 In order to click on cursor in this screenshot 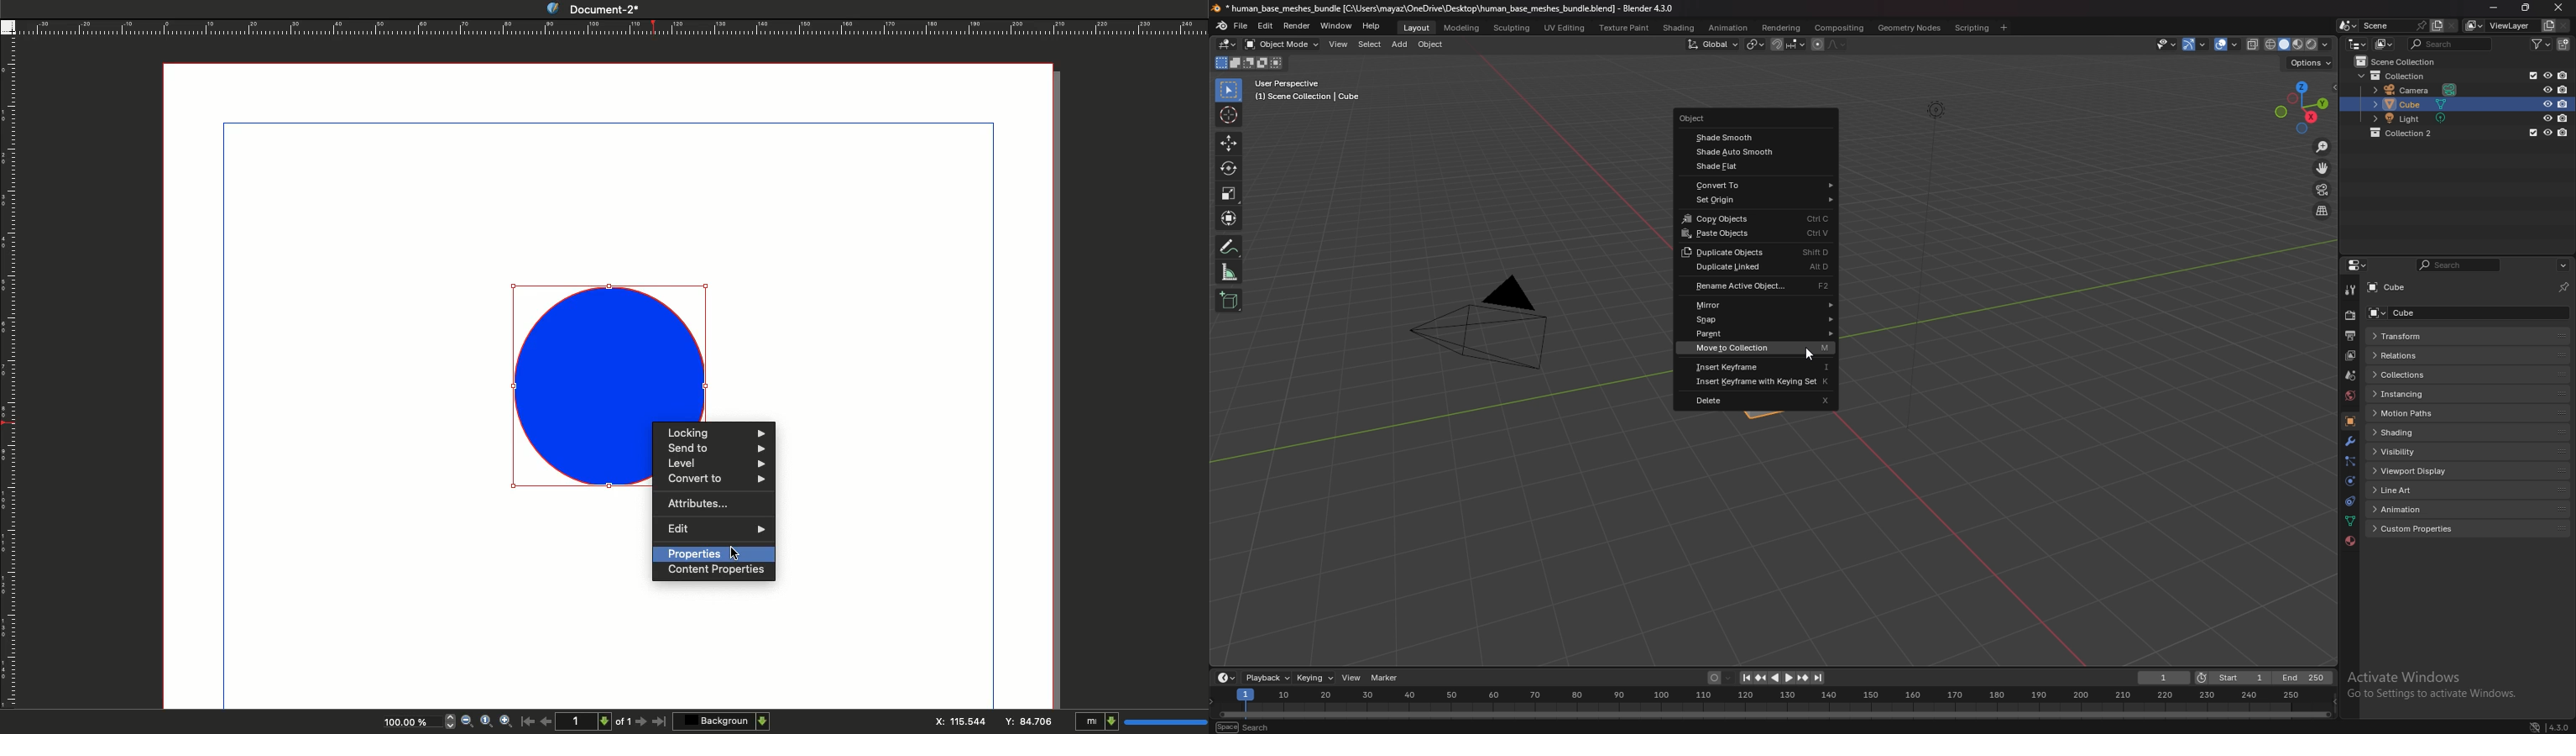, I will do `click(736, 553)`.